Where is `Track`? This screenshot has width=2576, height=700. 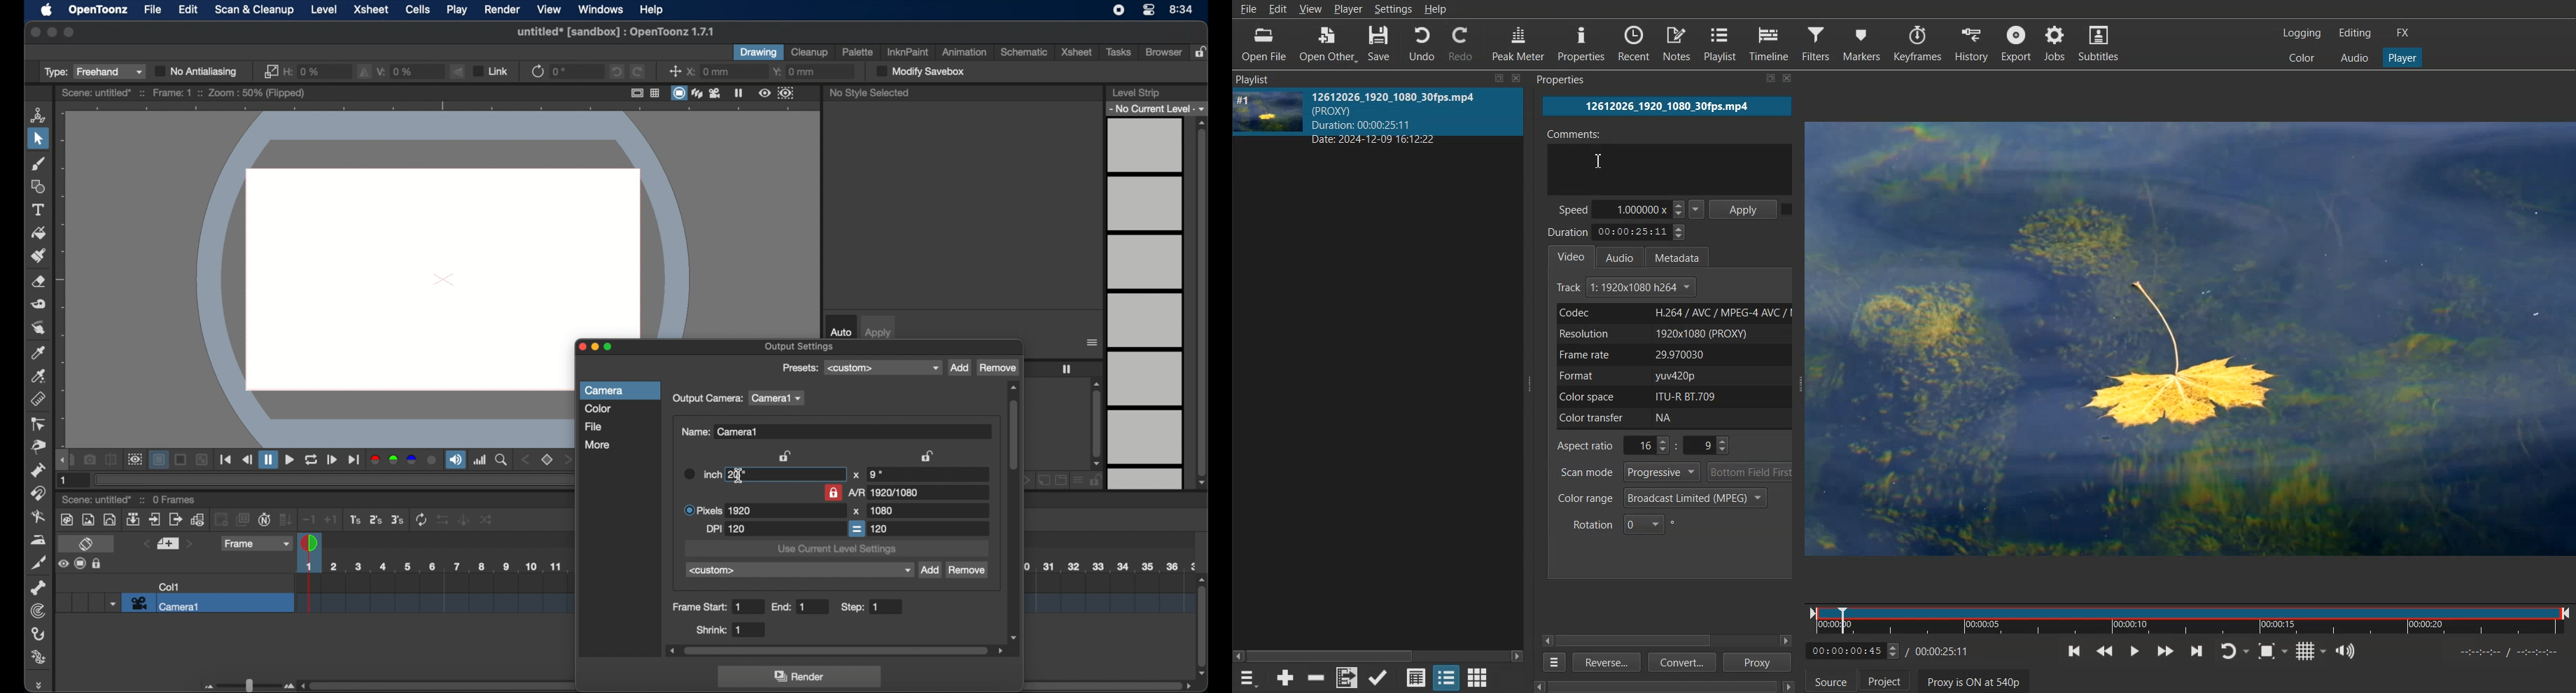 Track is located at coordinates (1628, 288).